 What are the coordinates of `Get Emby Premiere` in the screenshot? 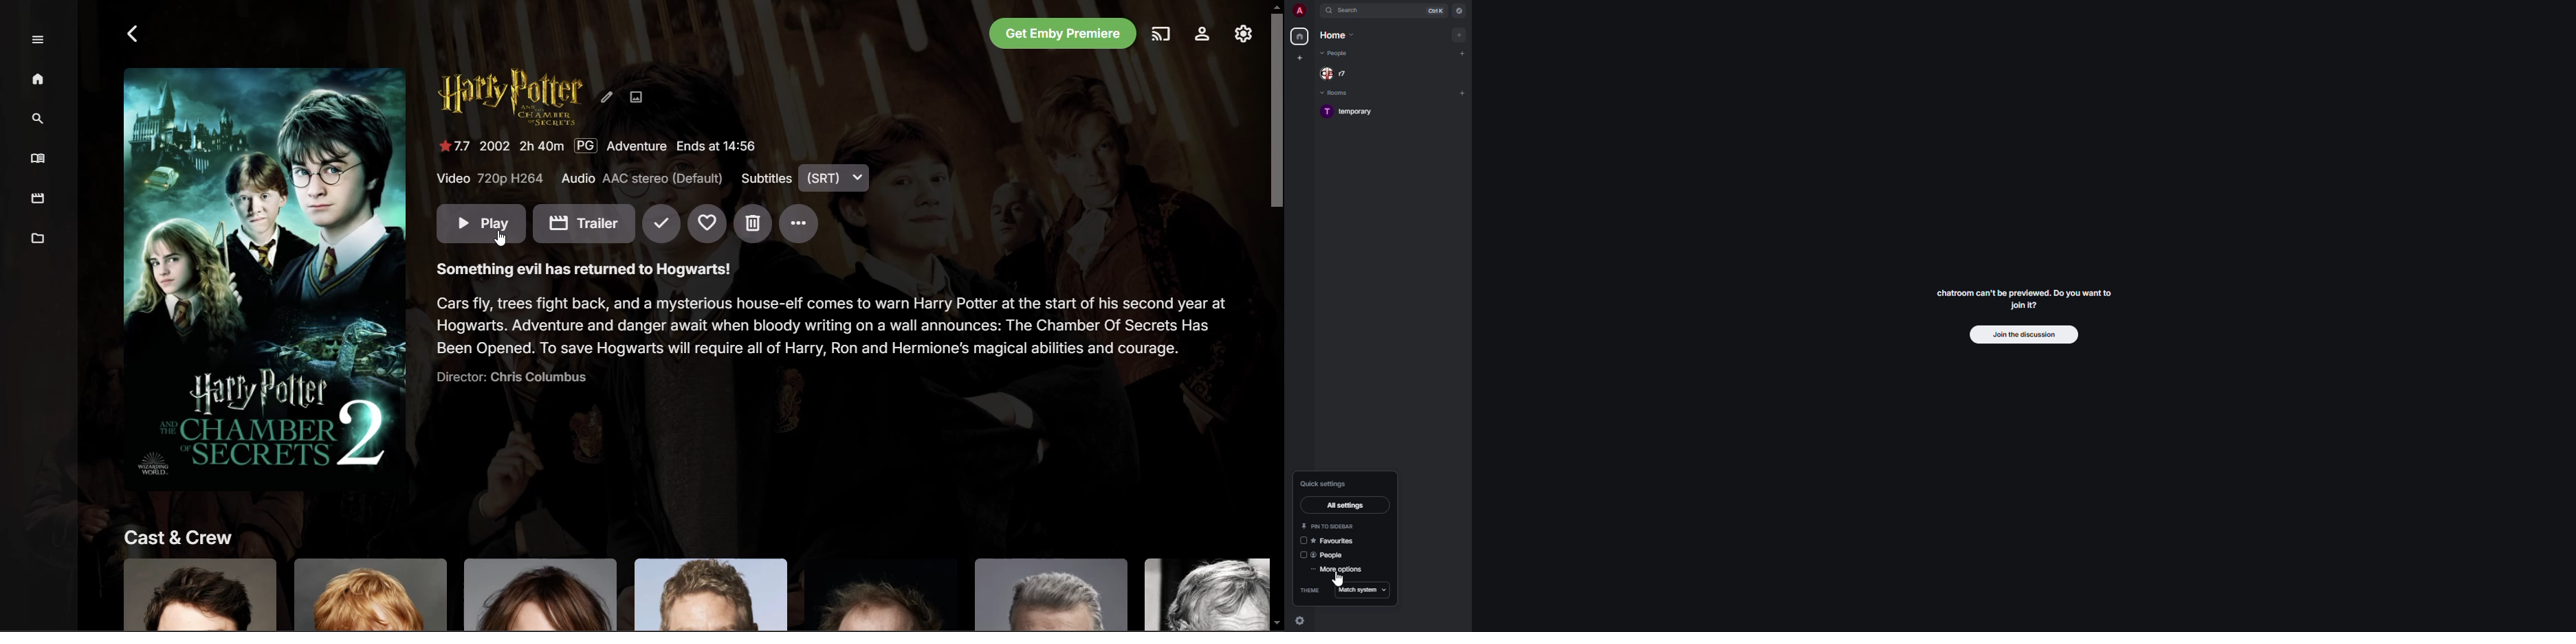 It's located at (1062, 34).